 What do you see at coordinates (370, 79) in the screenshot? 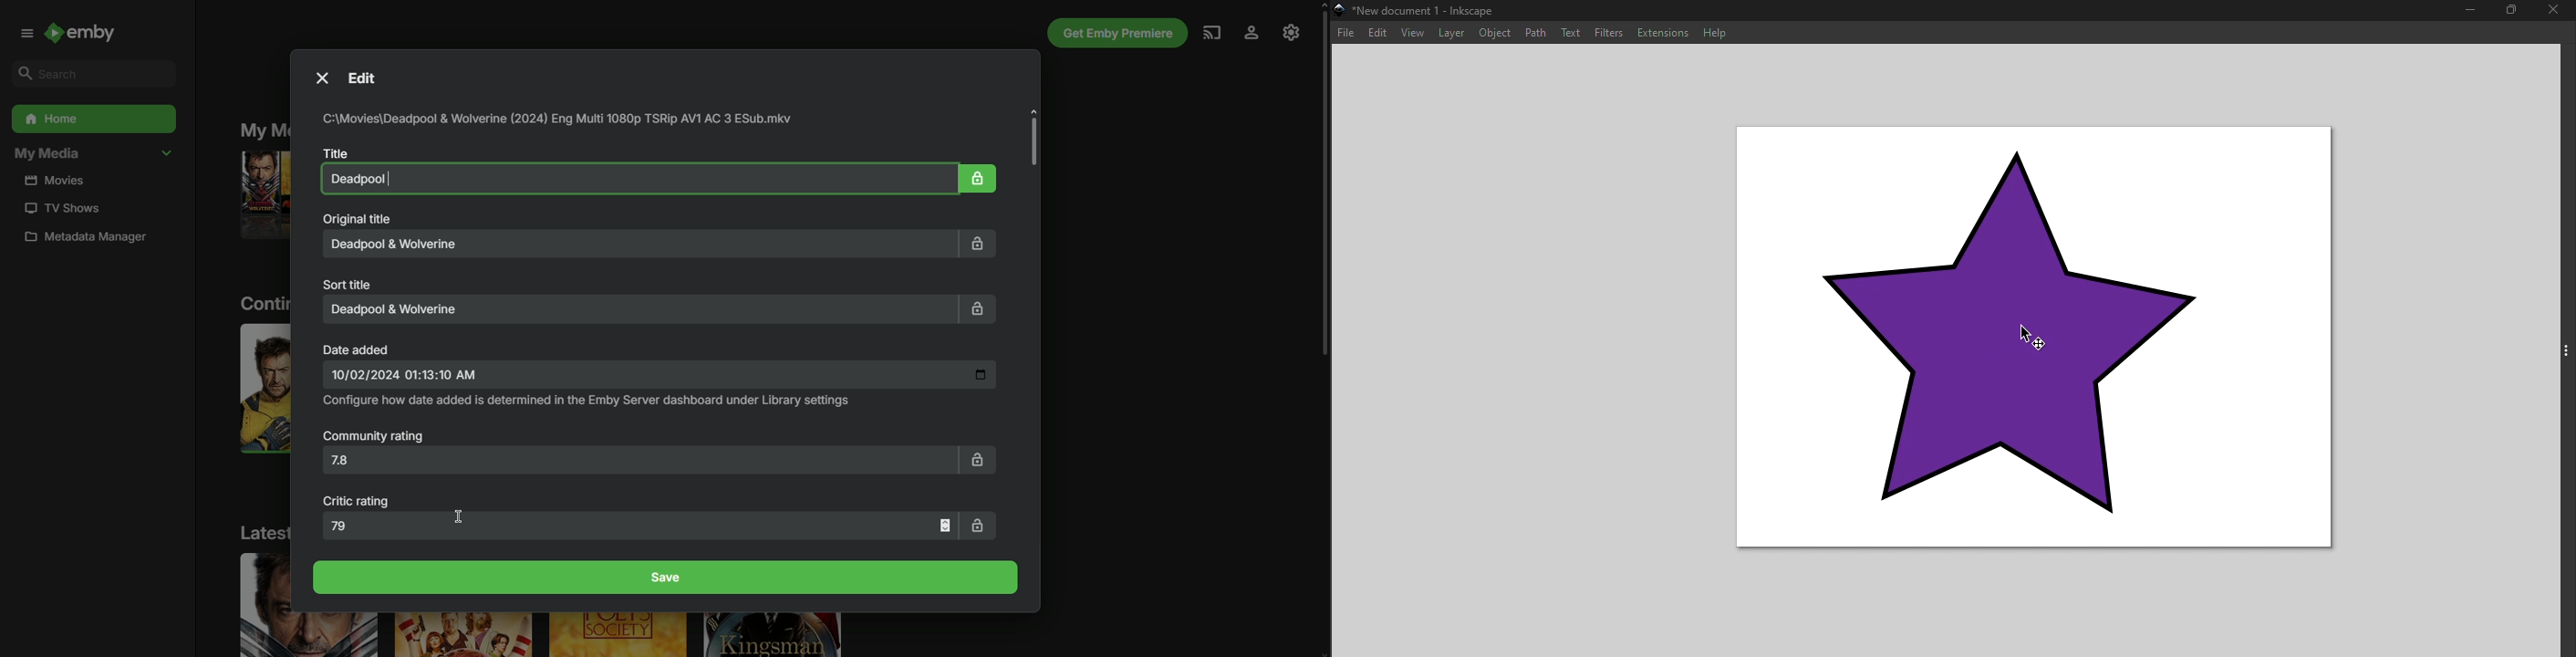
I see `Edit` at bounding box center [370, 79].